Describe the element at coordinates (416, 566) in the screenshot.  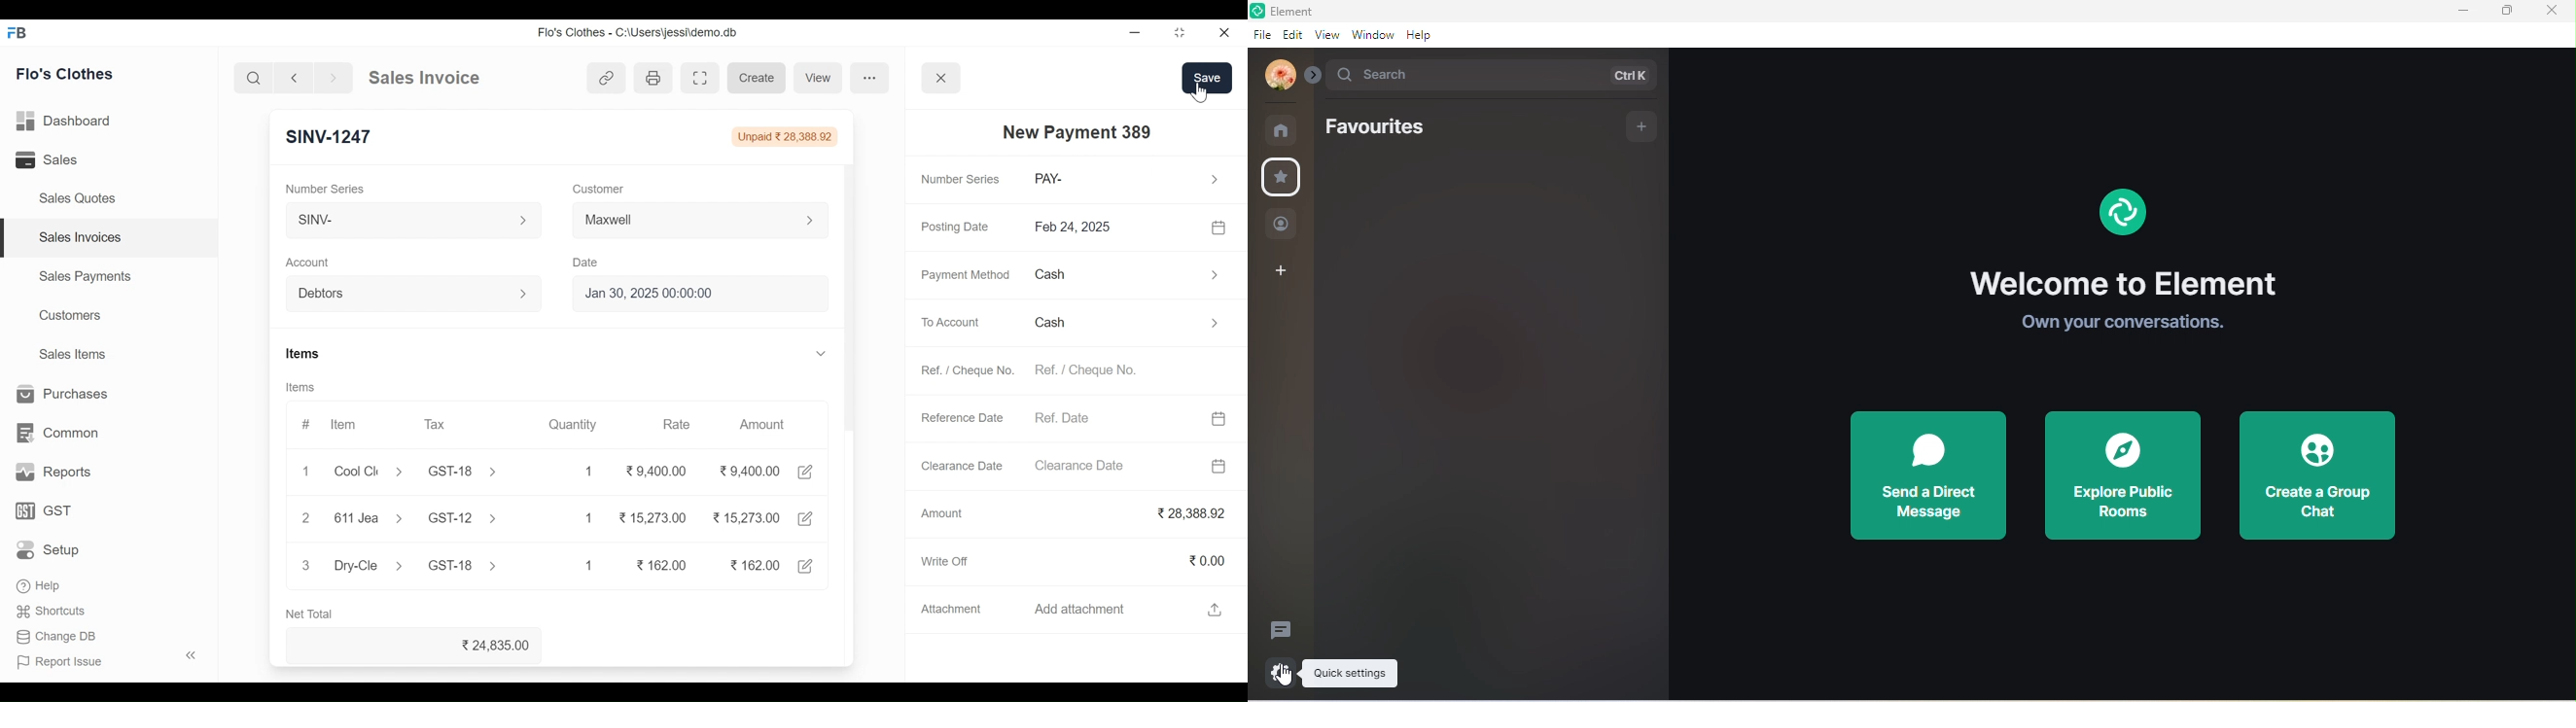
I see `Dry-Cle > GST-18 >` at that location.